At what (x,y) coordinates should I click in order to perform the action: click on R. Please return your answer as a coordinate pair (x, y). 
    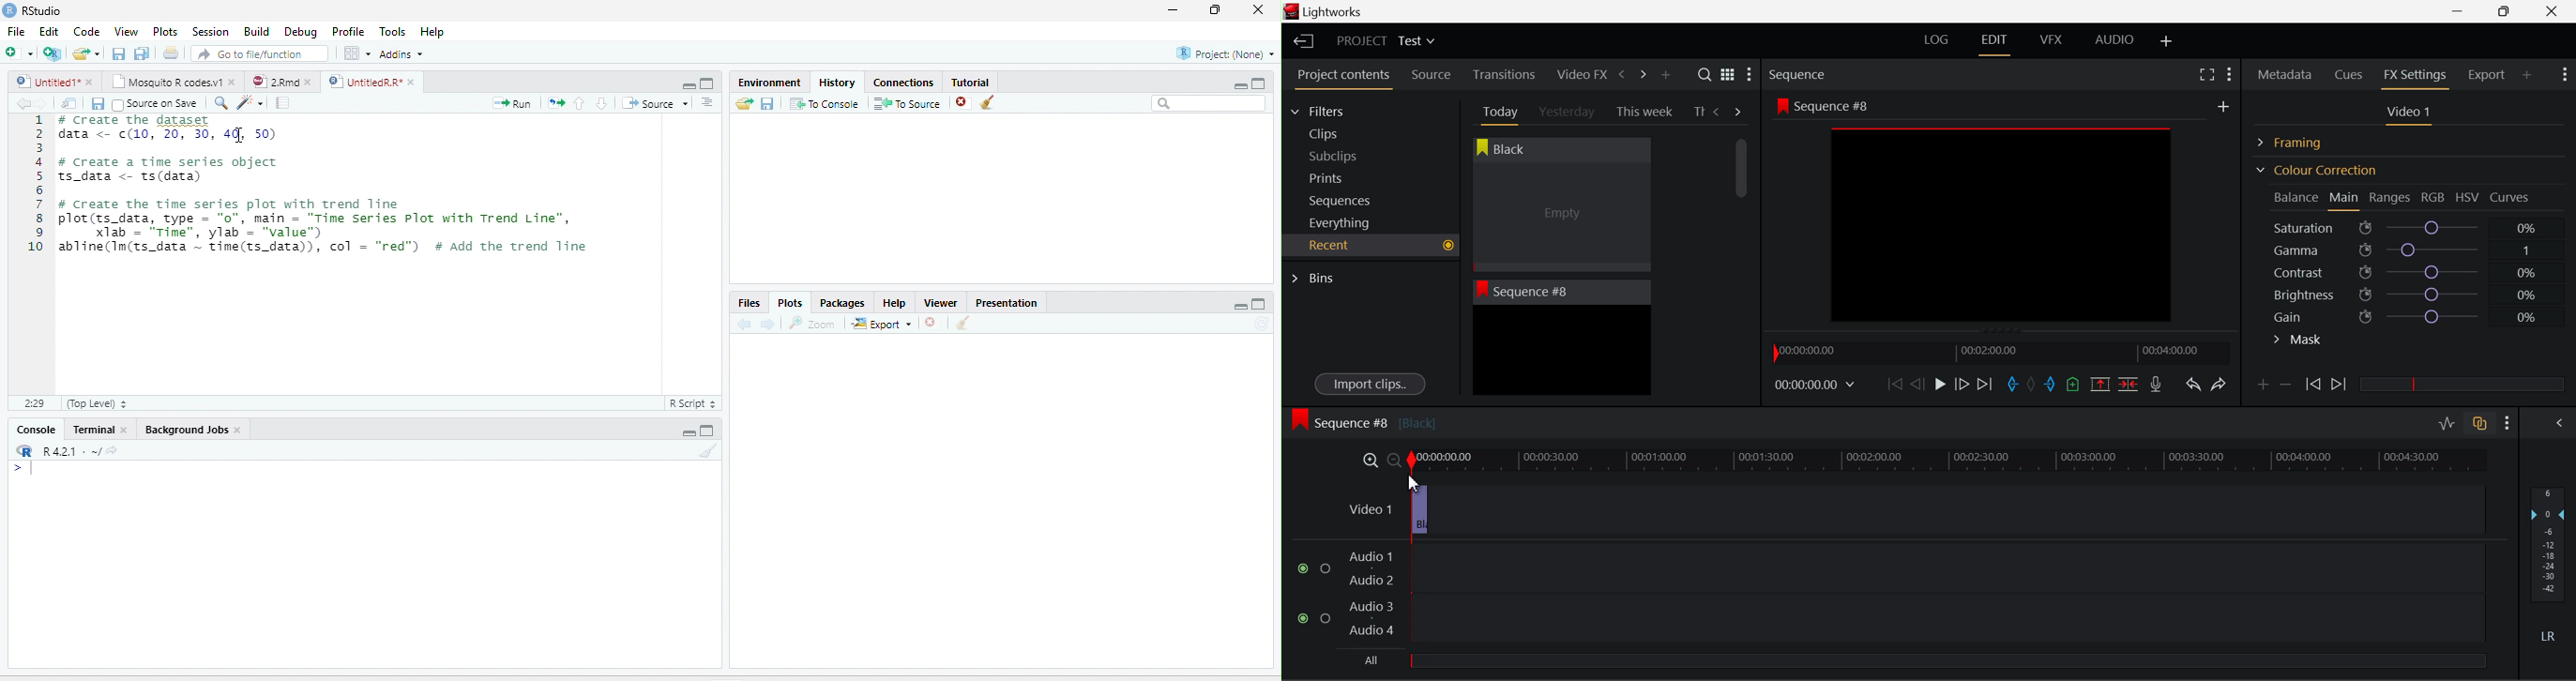
    Looking at the image, I should click on (25, 450).